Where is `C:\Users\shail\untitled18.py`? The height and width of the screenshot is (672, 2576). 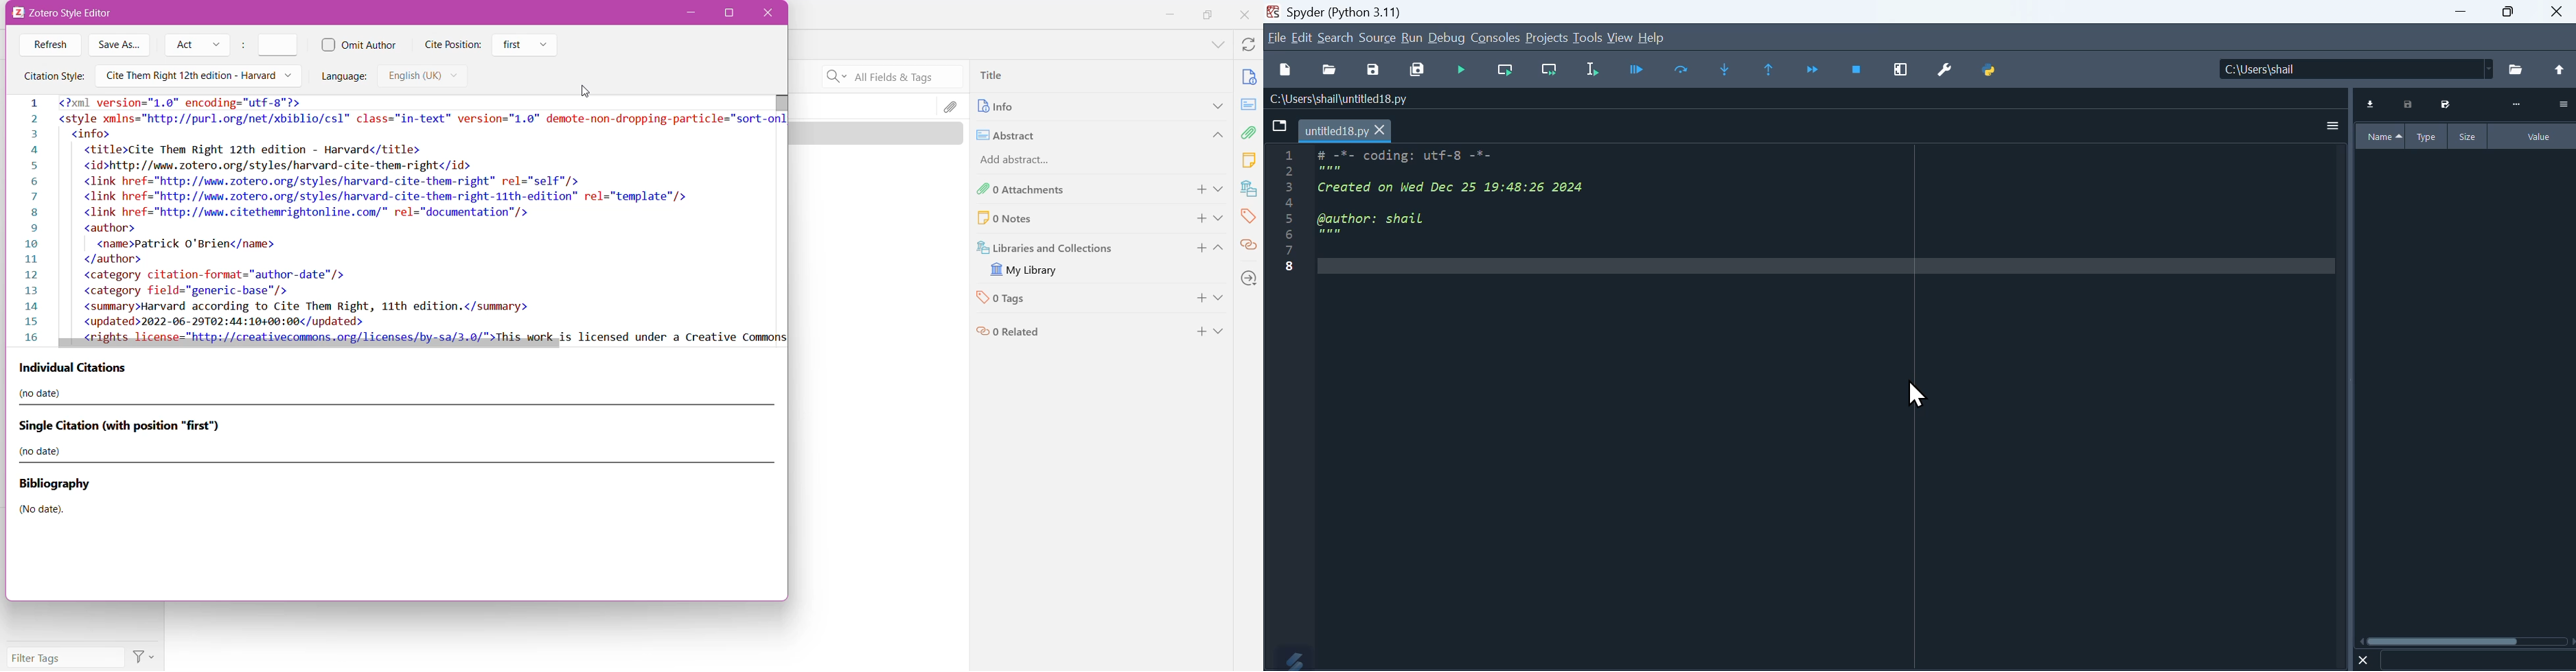 C:\Users\shail\untitled18.py is located at coordinates (1336, 100).